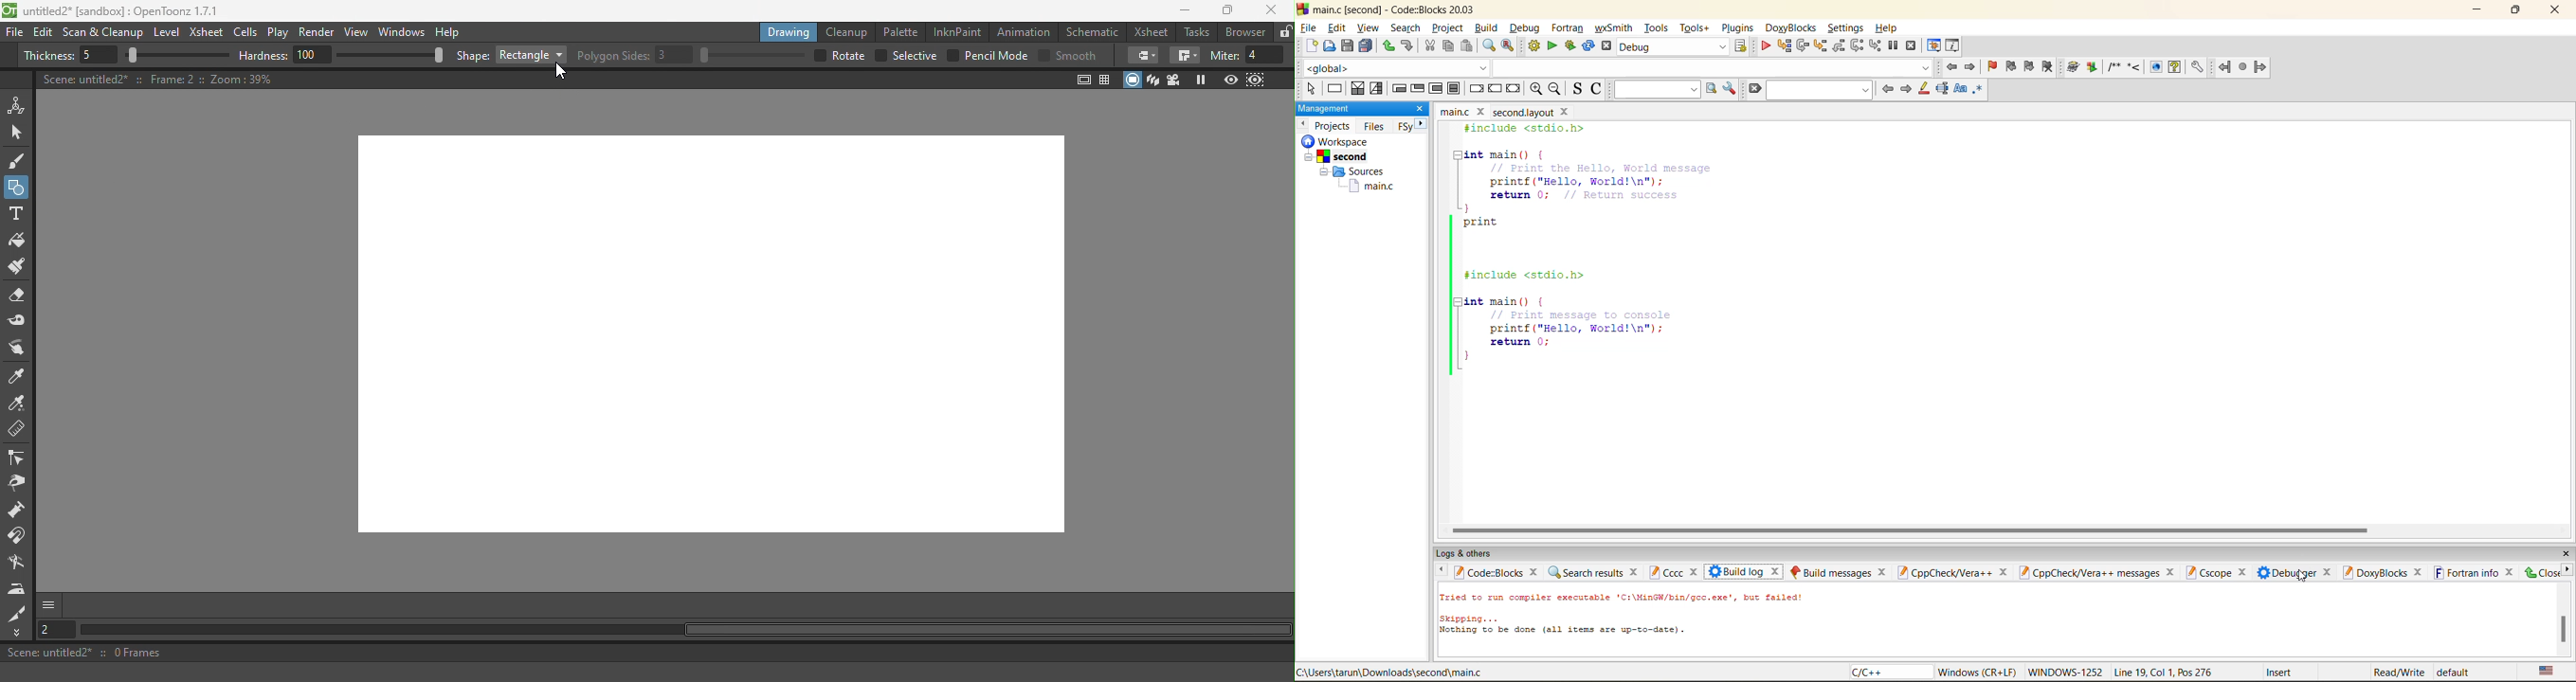  What do you see at coordinates (512, 53) in the screenshot?
I see `Shape` at bounding box center [512, 53].